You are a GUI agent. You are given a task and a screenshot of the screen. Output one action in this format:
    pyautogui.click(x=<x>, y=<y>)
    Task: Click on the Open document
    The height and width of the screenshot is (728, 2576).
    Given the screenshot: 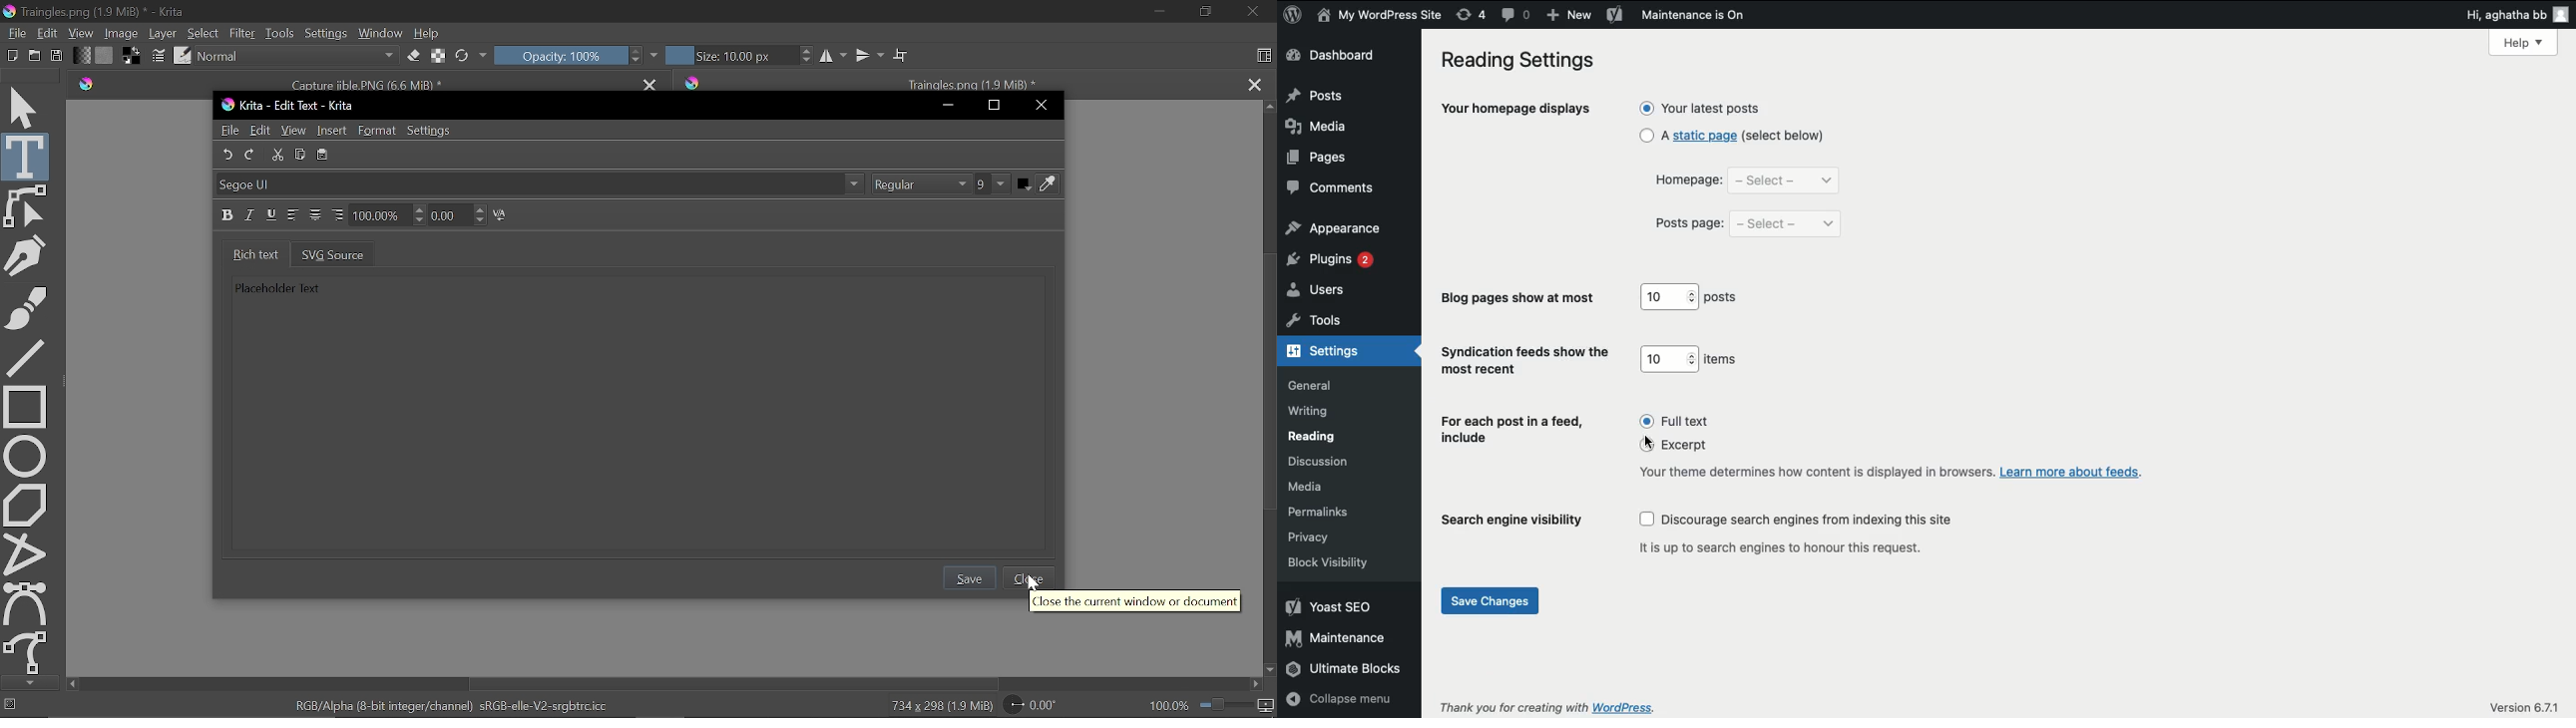 What is the action you would take?
    pyautogui.click(x=34, y=58)
    